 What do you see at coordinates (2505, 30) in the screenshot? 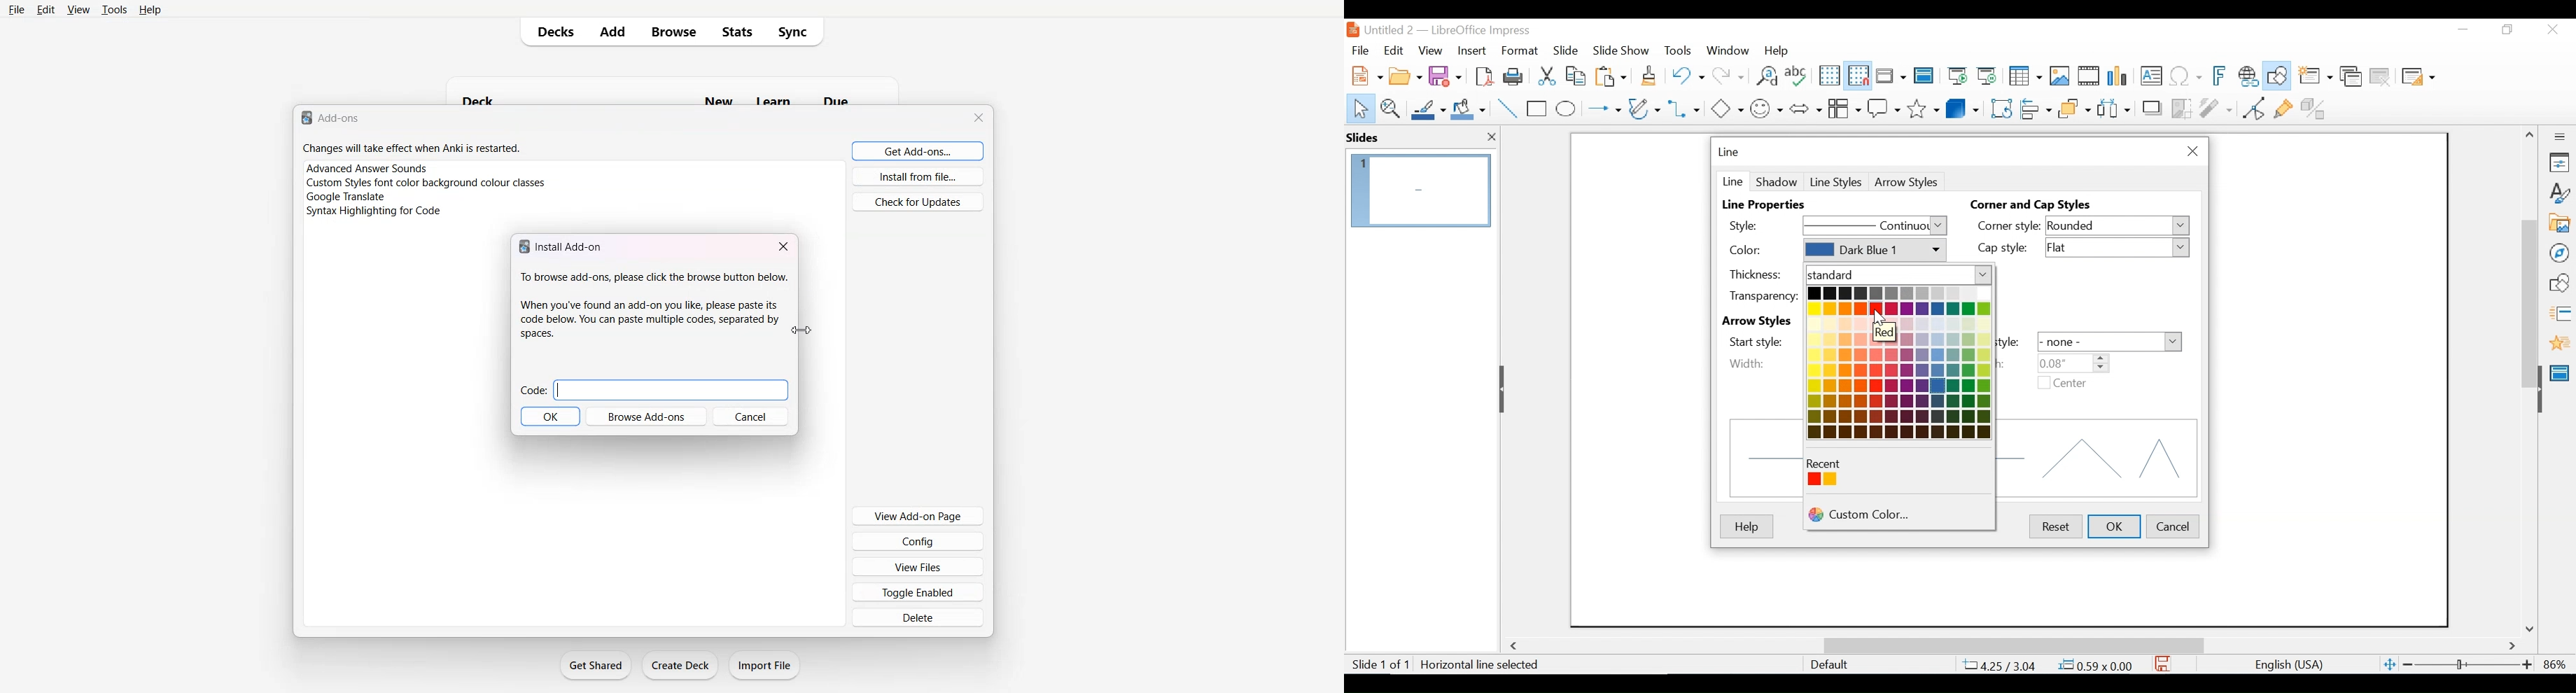
I see `Restore` at bounding box center [2505, 30].